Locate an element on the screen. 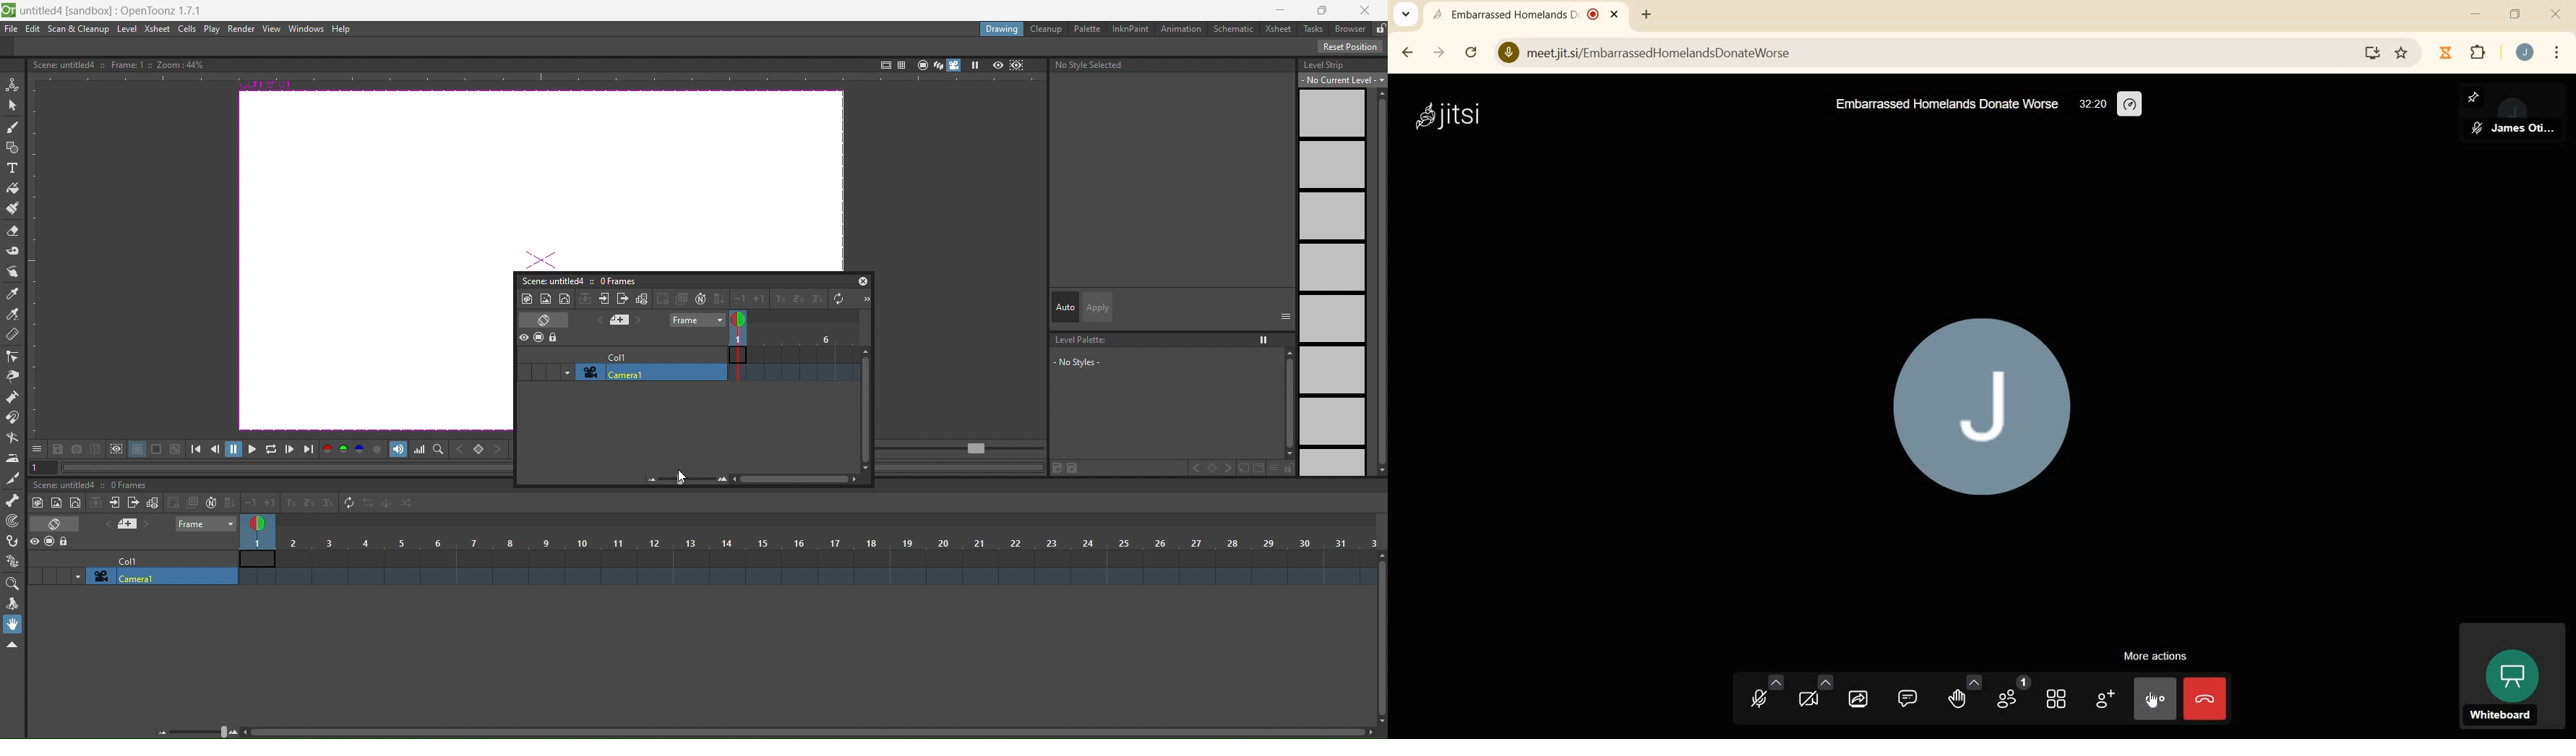 The width and height of the screenshot is (2576, 756). bender tool is located at coordinates (13, 437).